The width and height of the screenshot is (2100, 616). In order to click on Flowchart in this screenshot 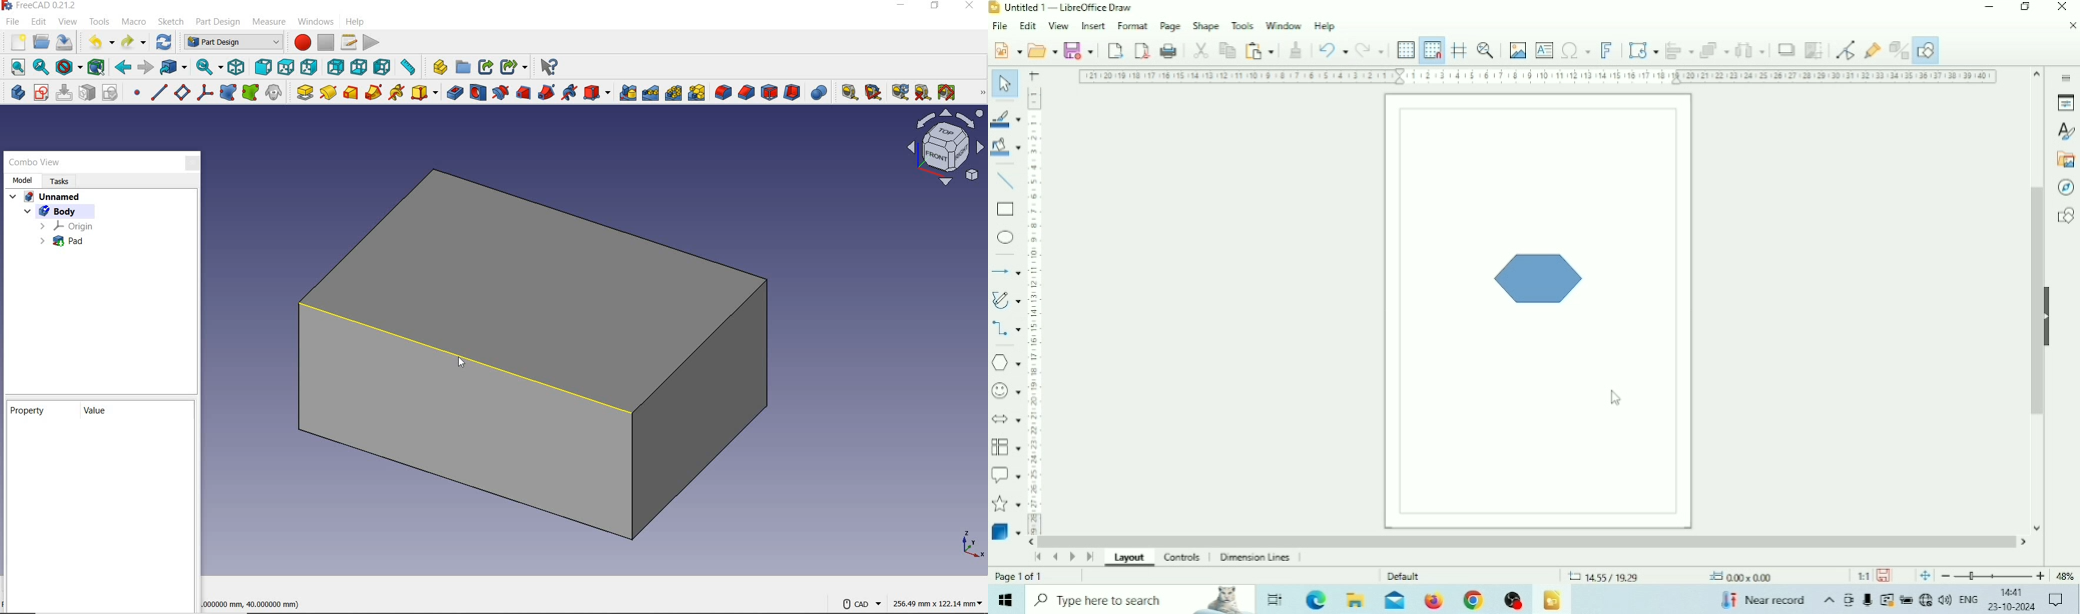, I will do `click(1006, 447)`.